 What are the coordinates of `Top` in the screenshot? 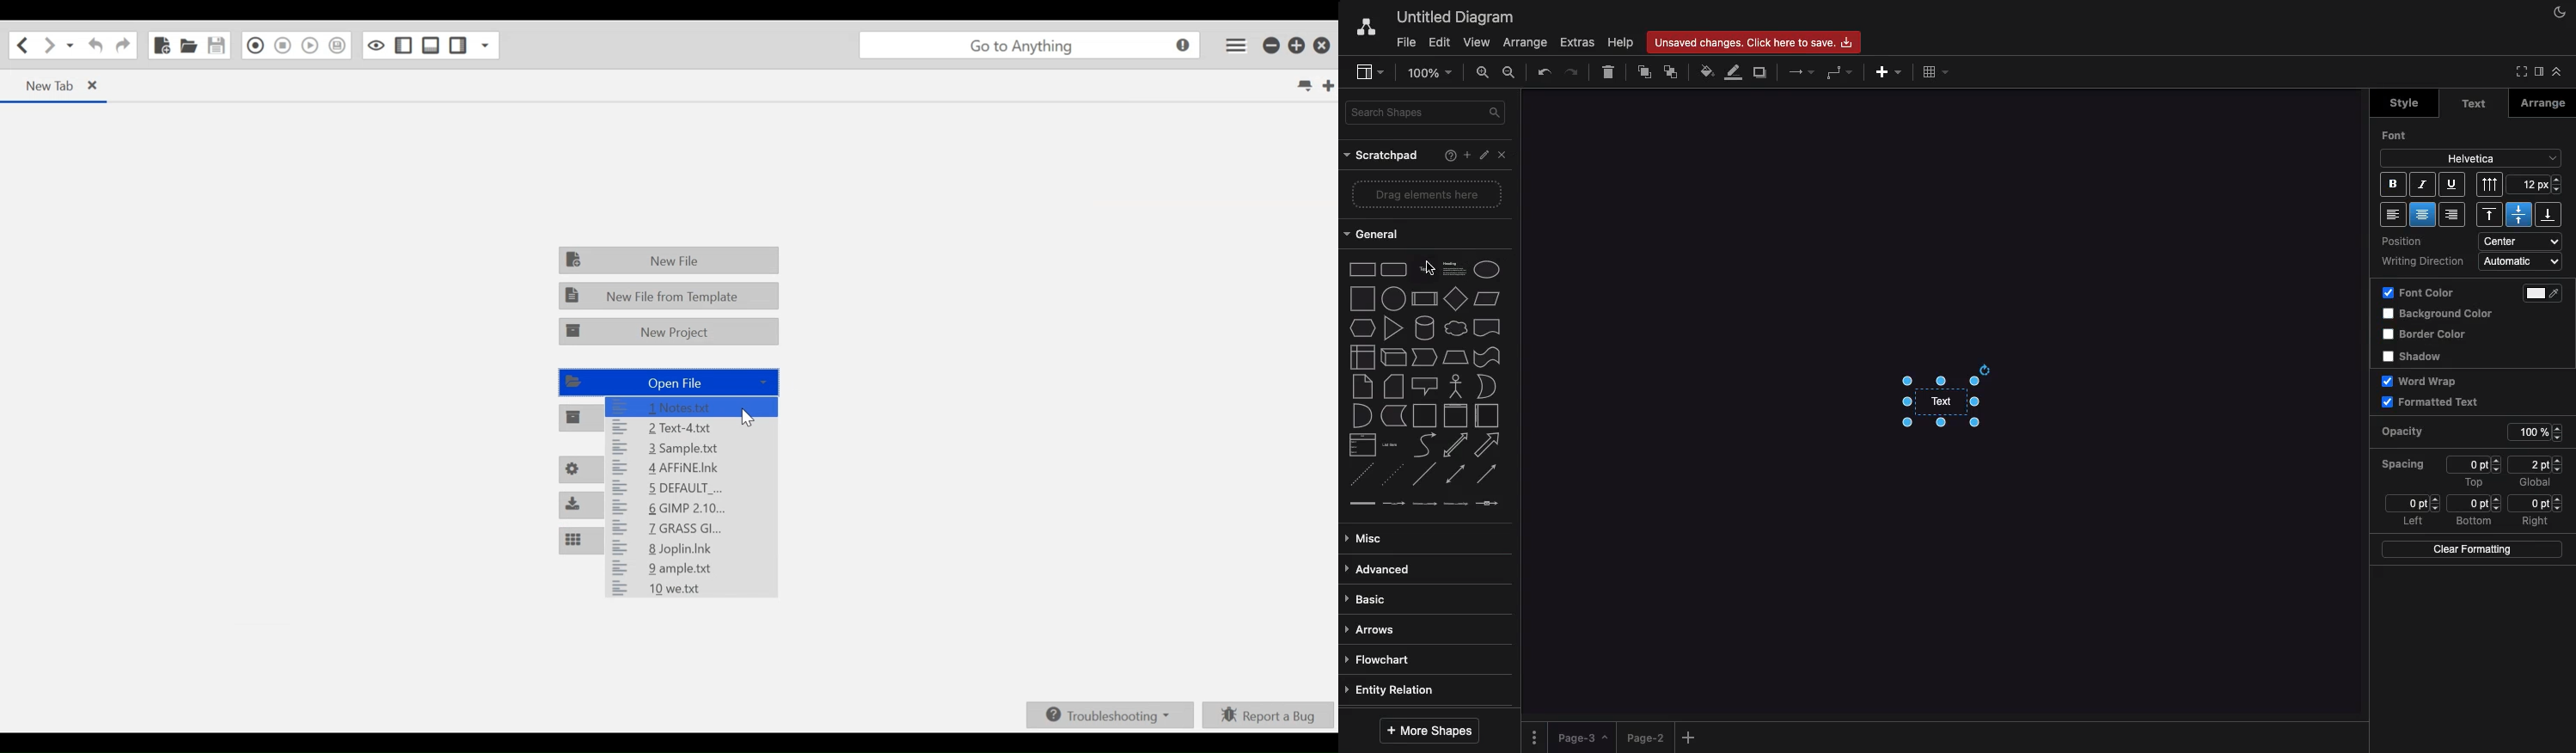 It's located at (2473, 482).